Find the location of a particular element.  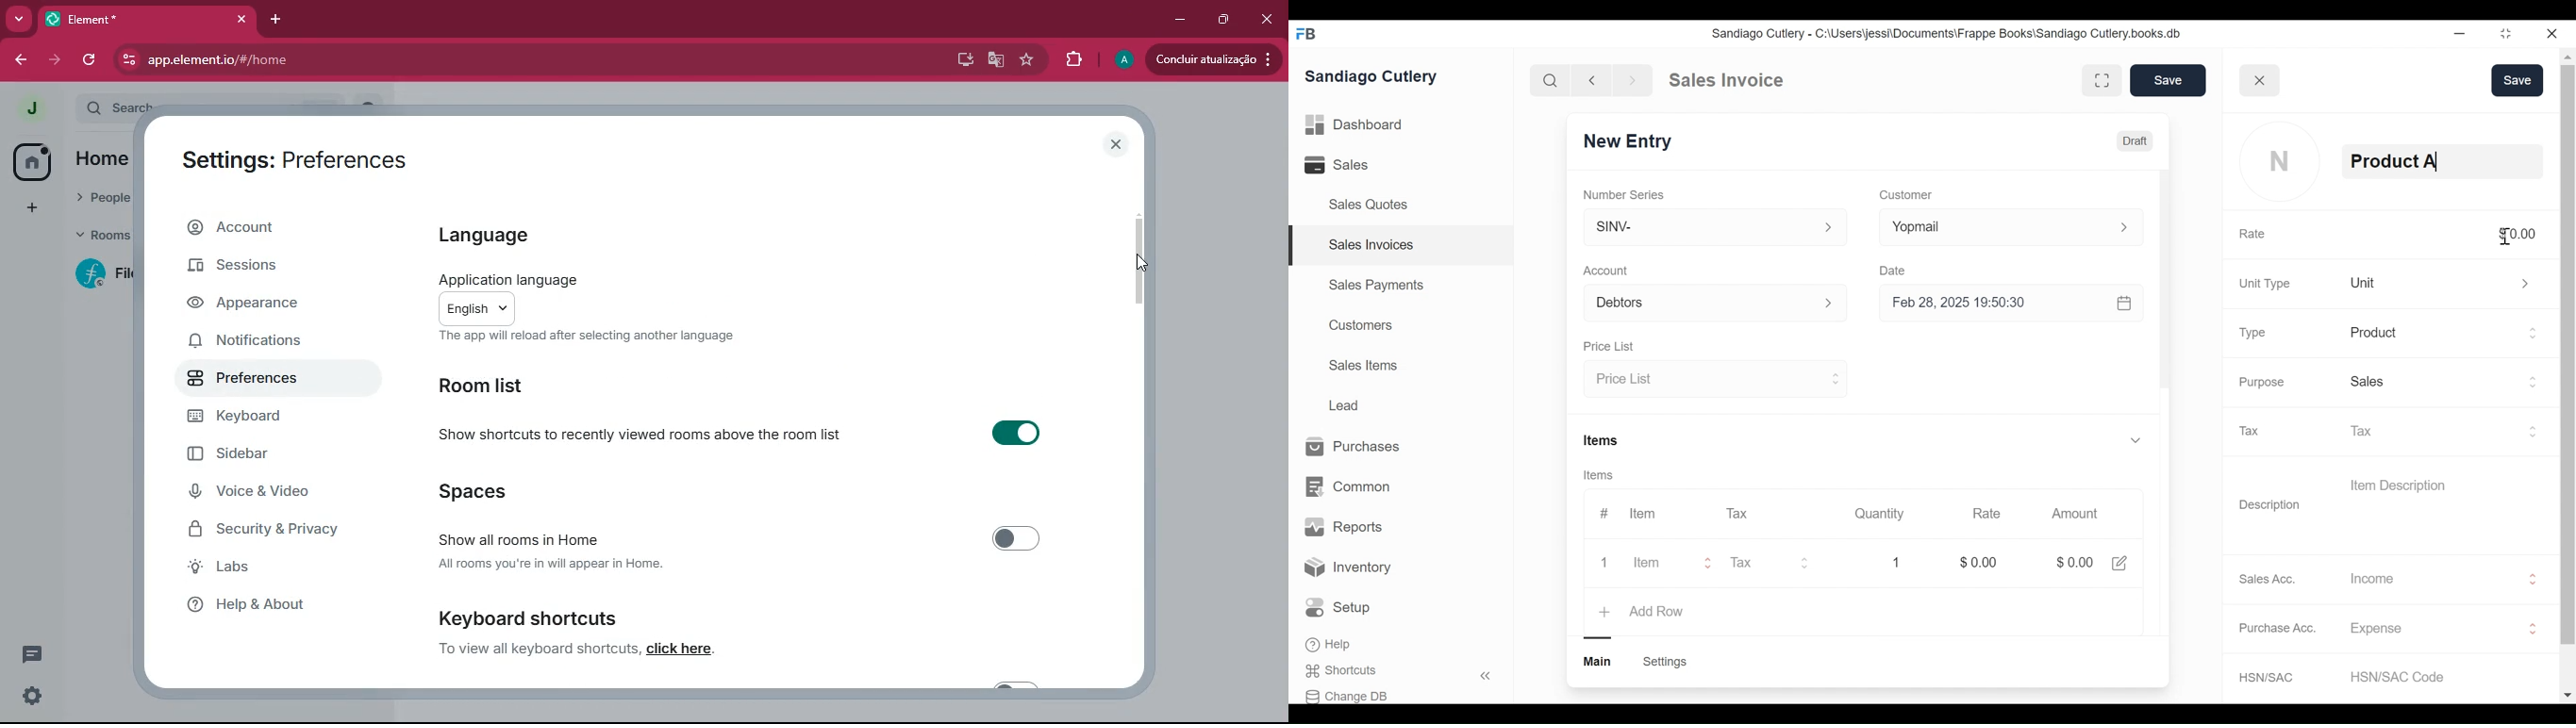

Create is located at coordinates (1664, 662).